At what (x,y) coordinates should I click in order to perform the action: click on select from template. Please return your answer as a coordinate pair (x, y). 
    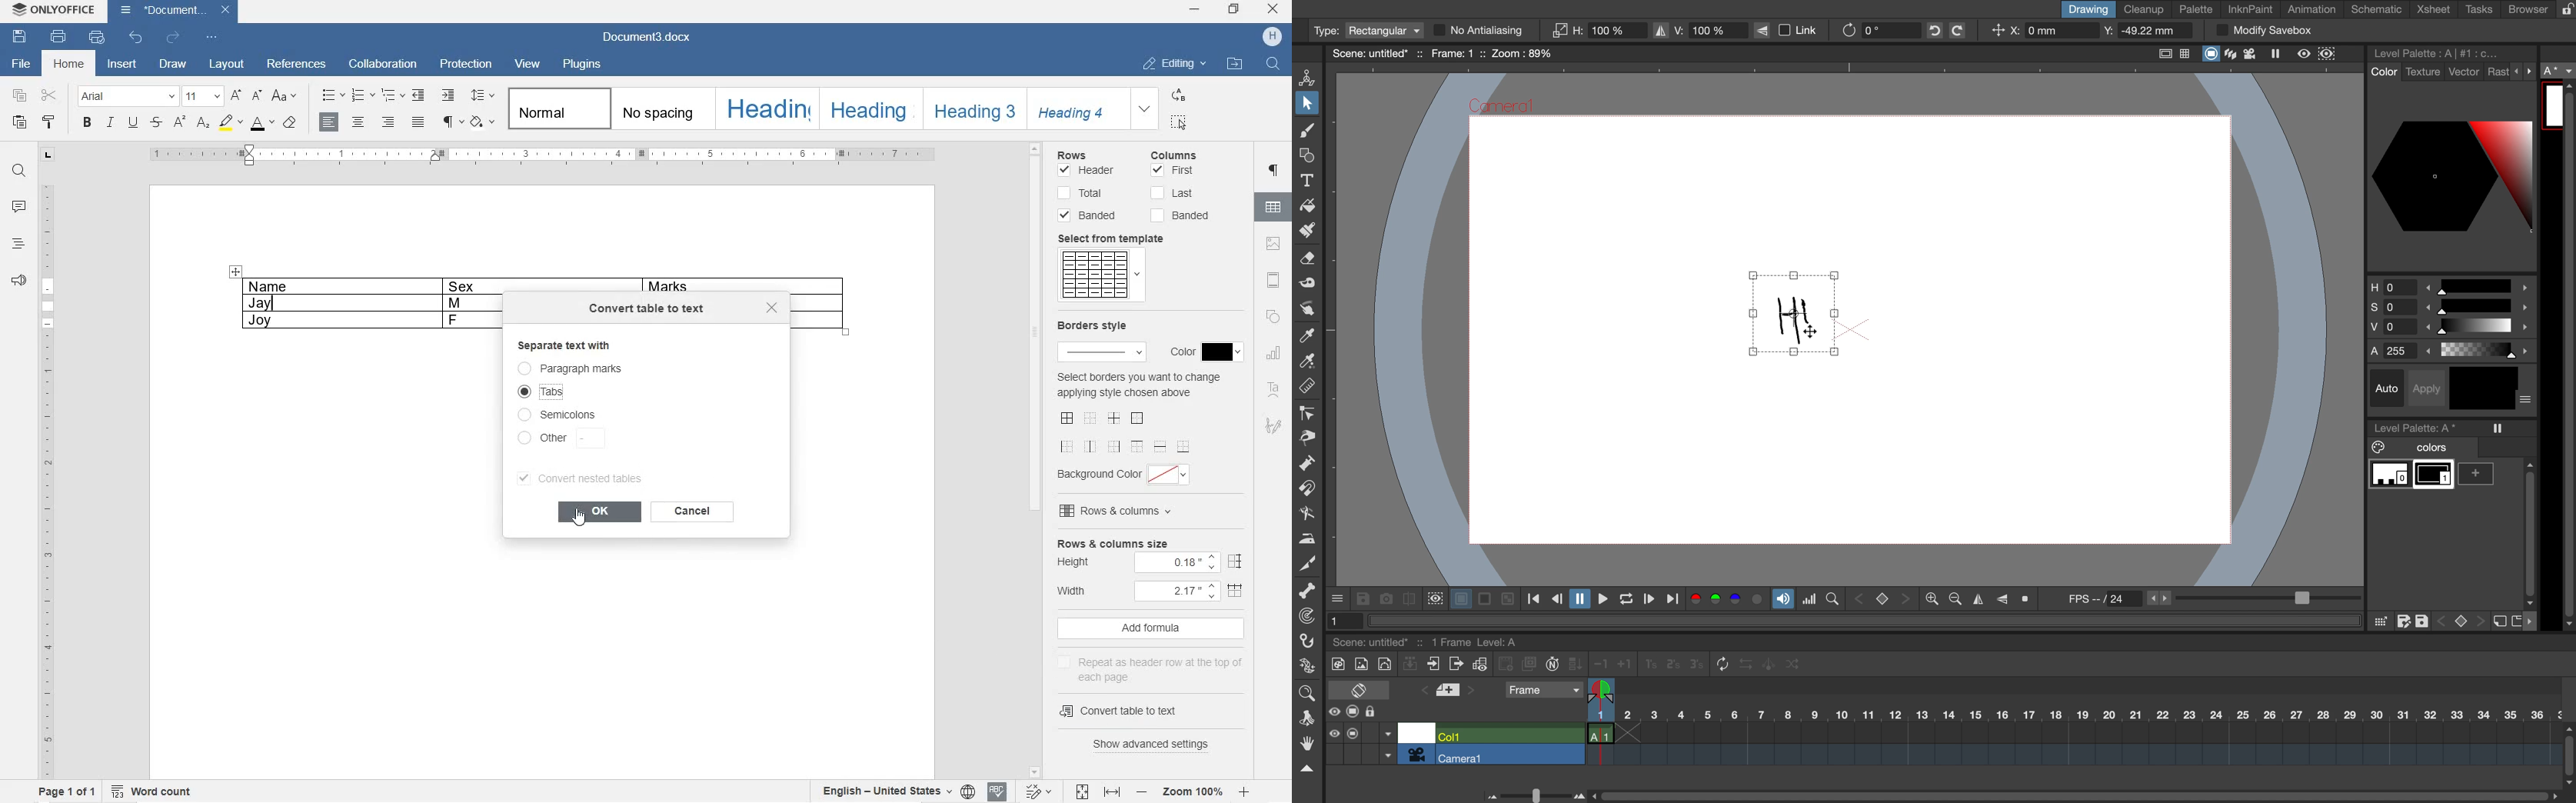
    Looking at the image, I should click on (1118, 238).